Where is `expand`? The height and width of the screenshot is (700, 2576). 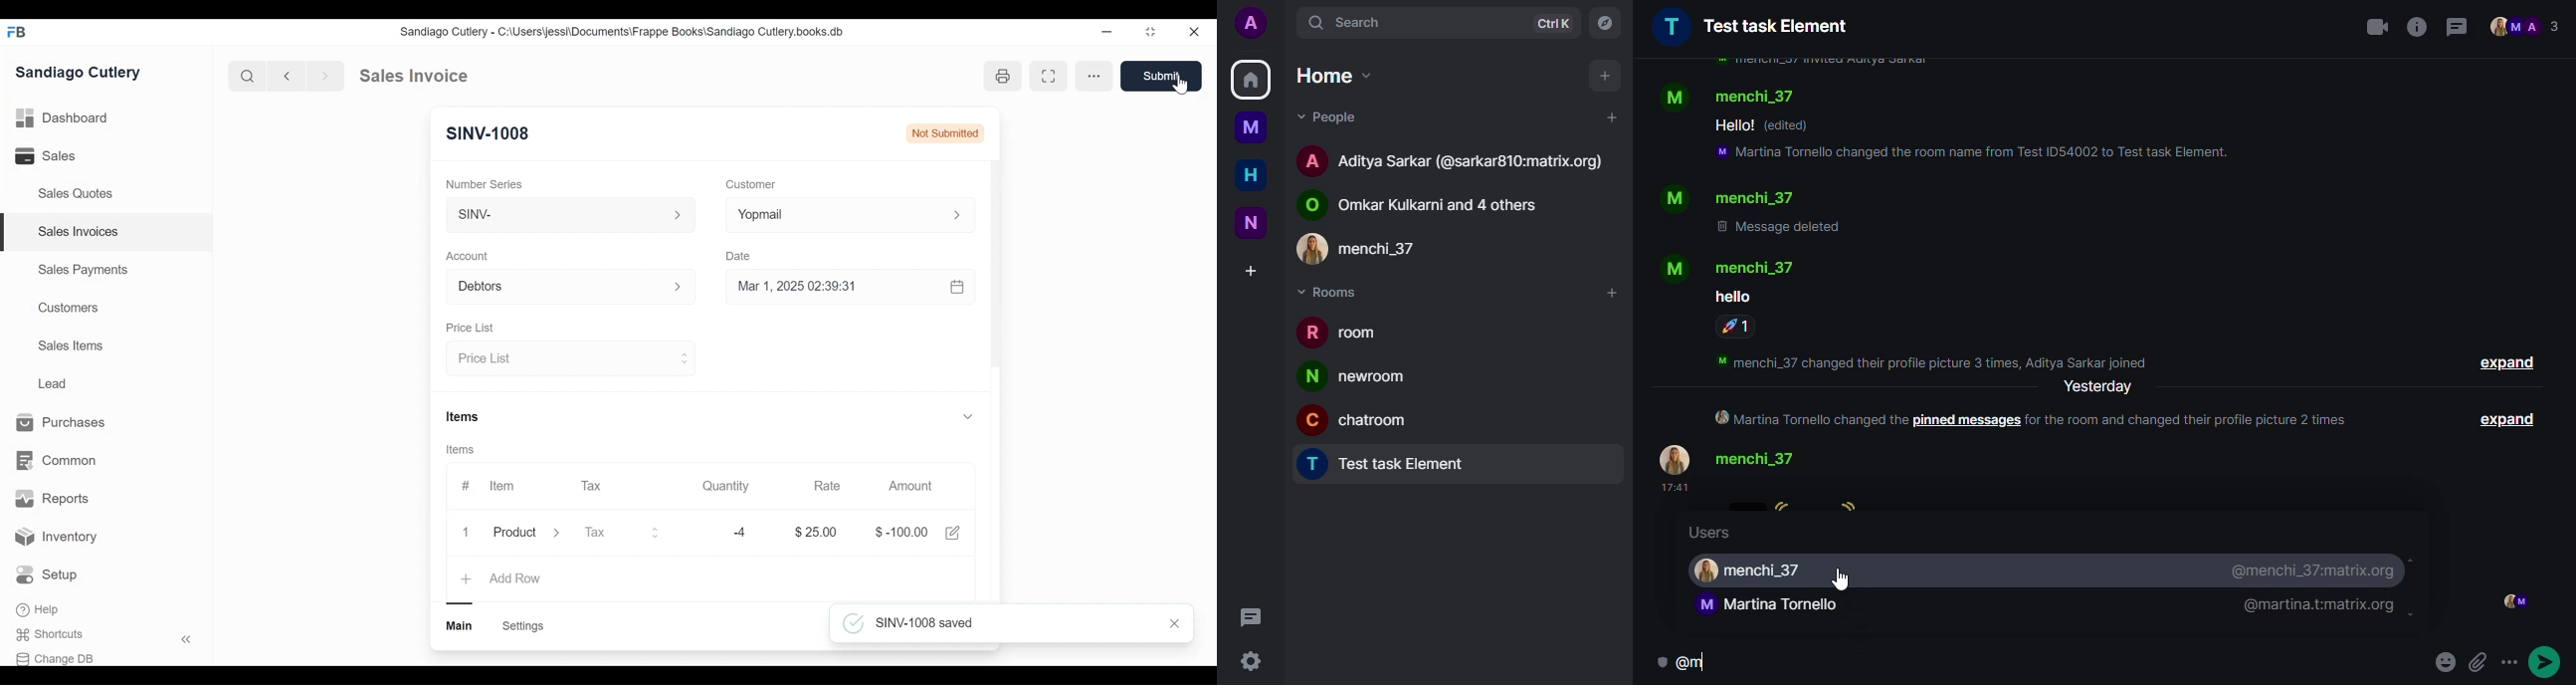 expand is located at coordinates (2506, 364).